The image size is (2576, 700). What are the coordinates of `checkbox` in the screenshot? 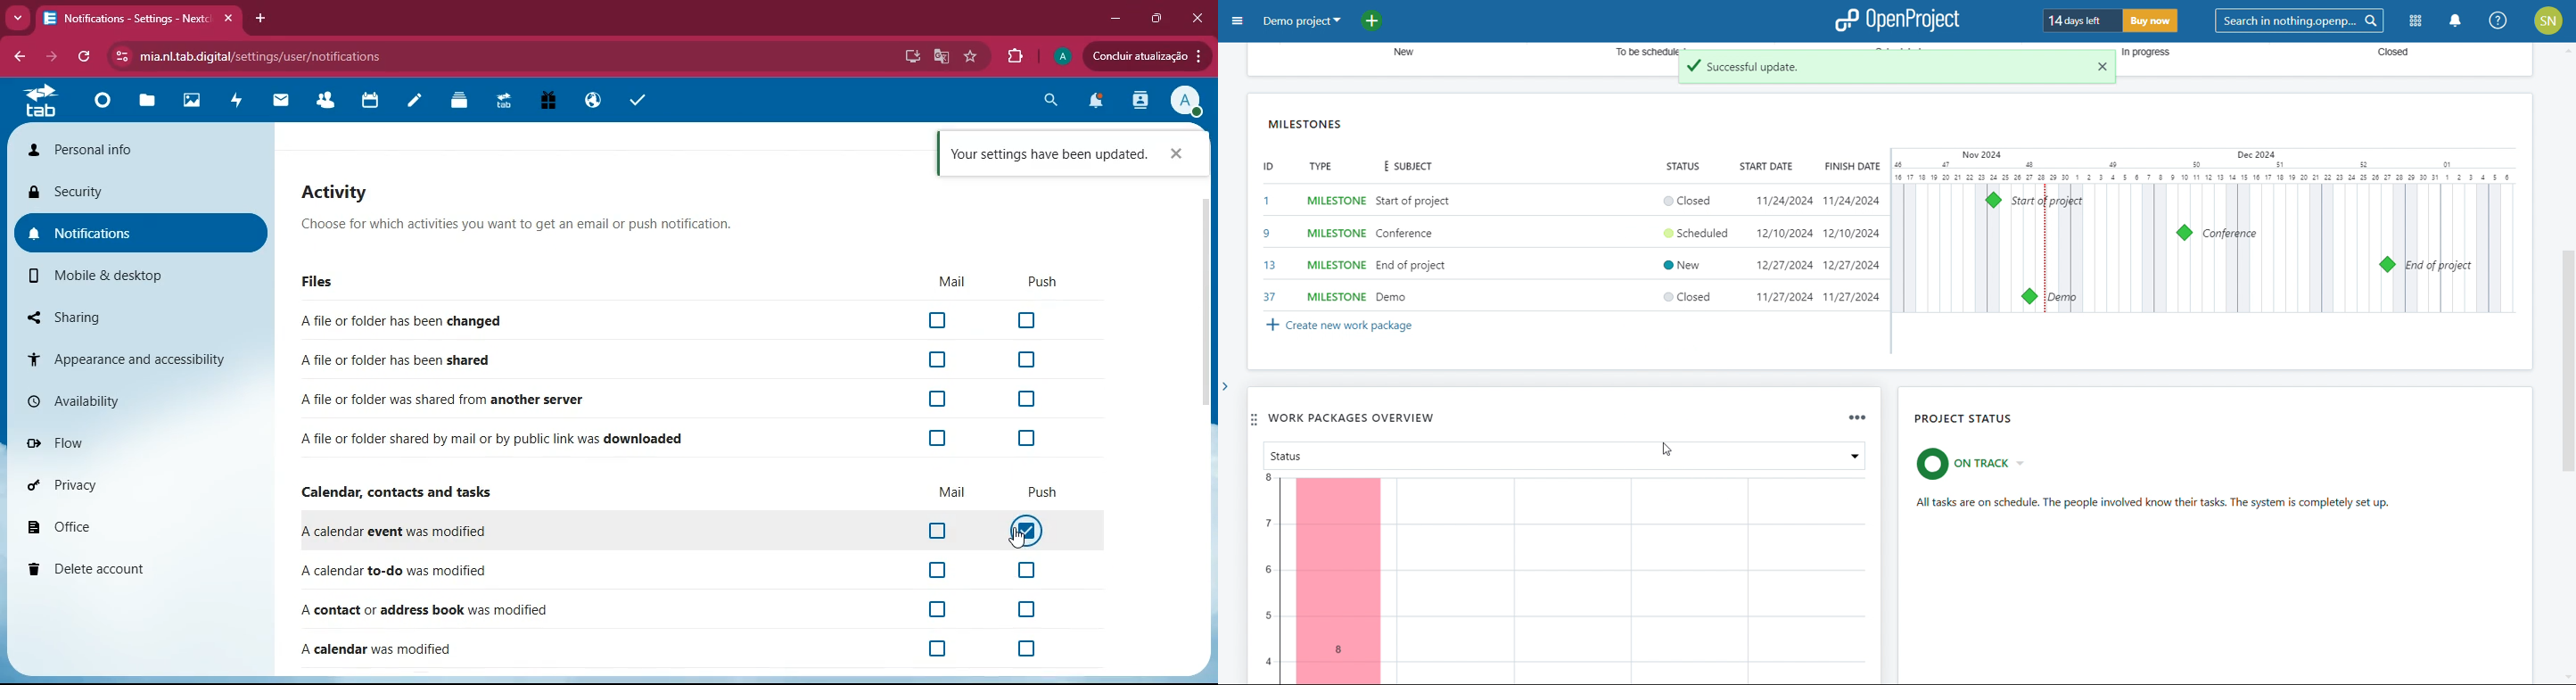 It's located at (1027, 320).